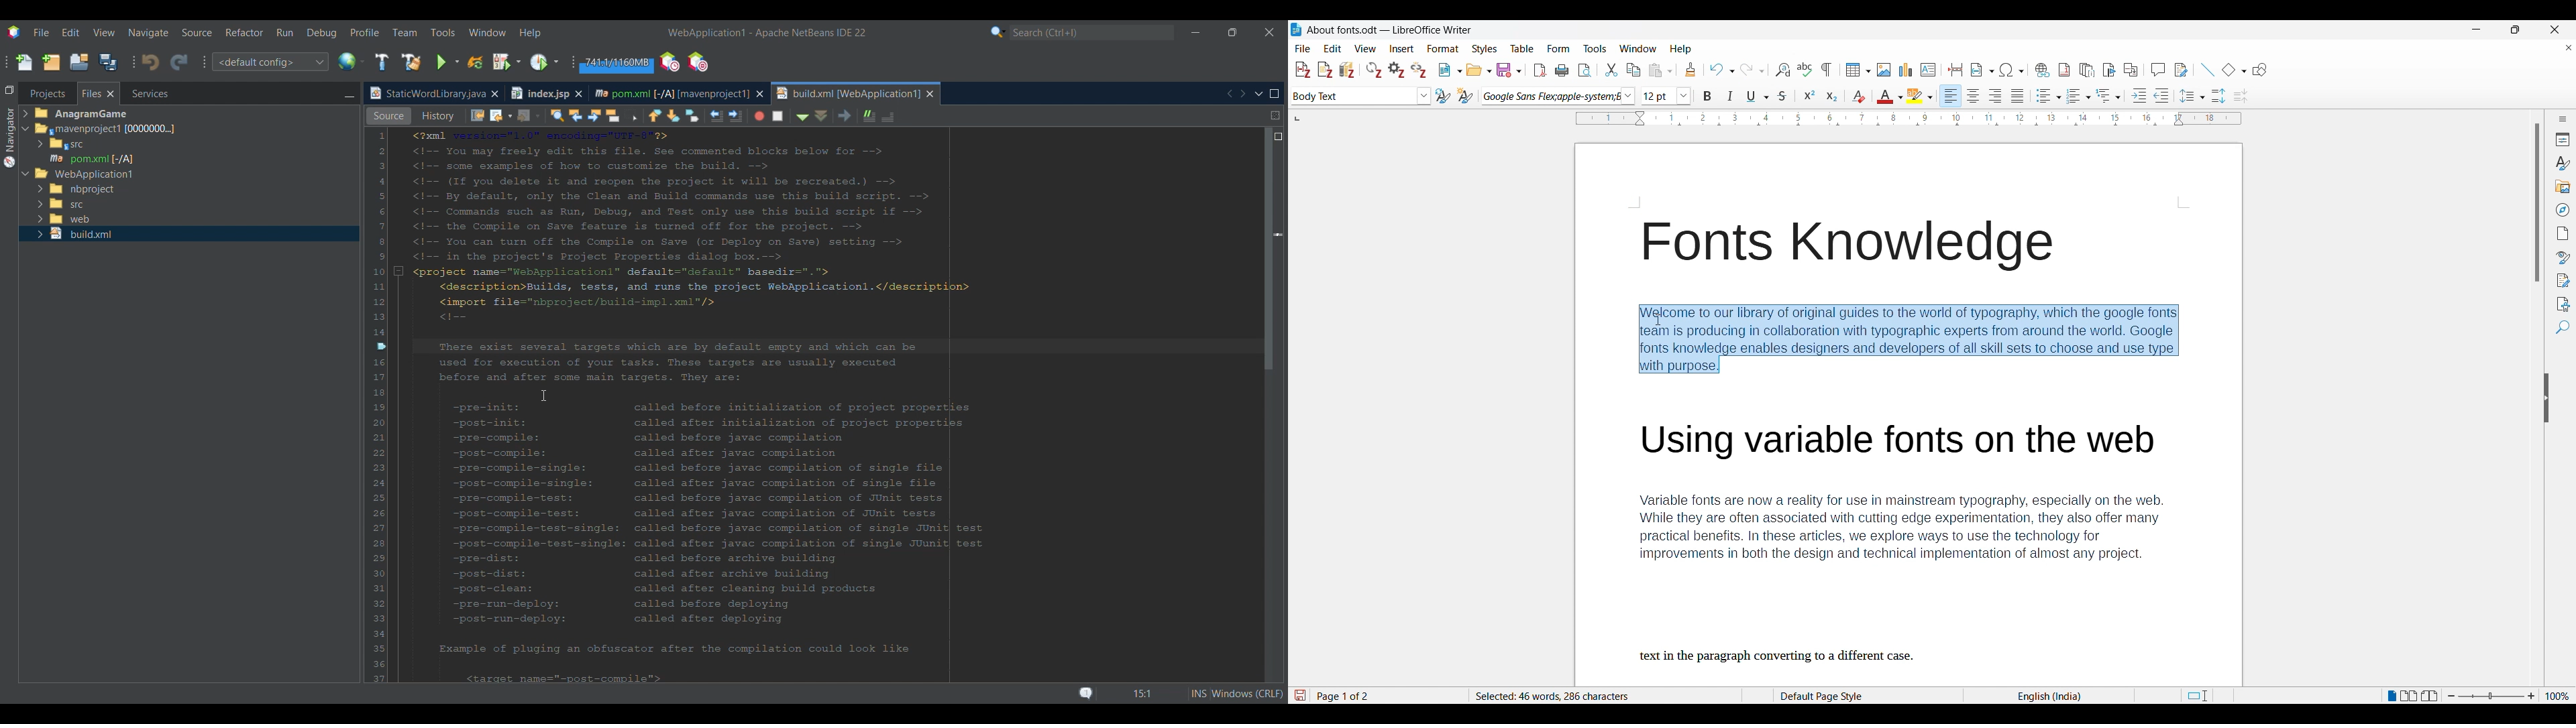  What do you see at coordinates (1890, 96) in the screenshot?
I see `Text color options` at bounding box center [1890, 96].